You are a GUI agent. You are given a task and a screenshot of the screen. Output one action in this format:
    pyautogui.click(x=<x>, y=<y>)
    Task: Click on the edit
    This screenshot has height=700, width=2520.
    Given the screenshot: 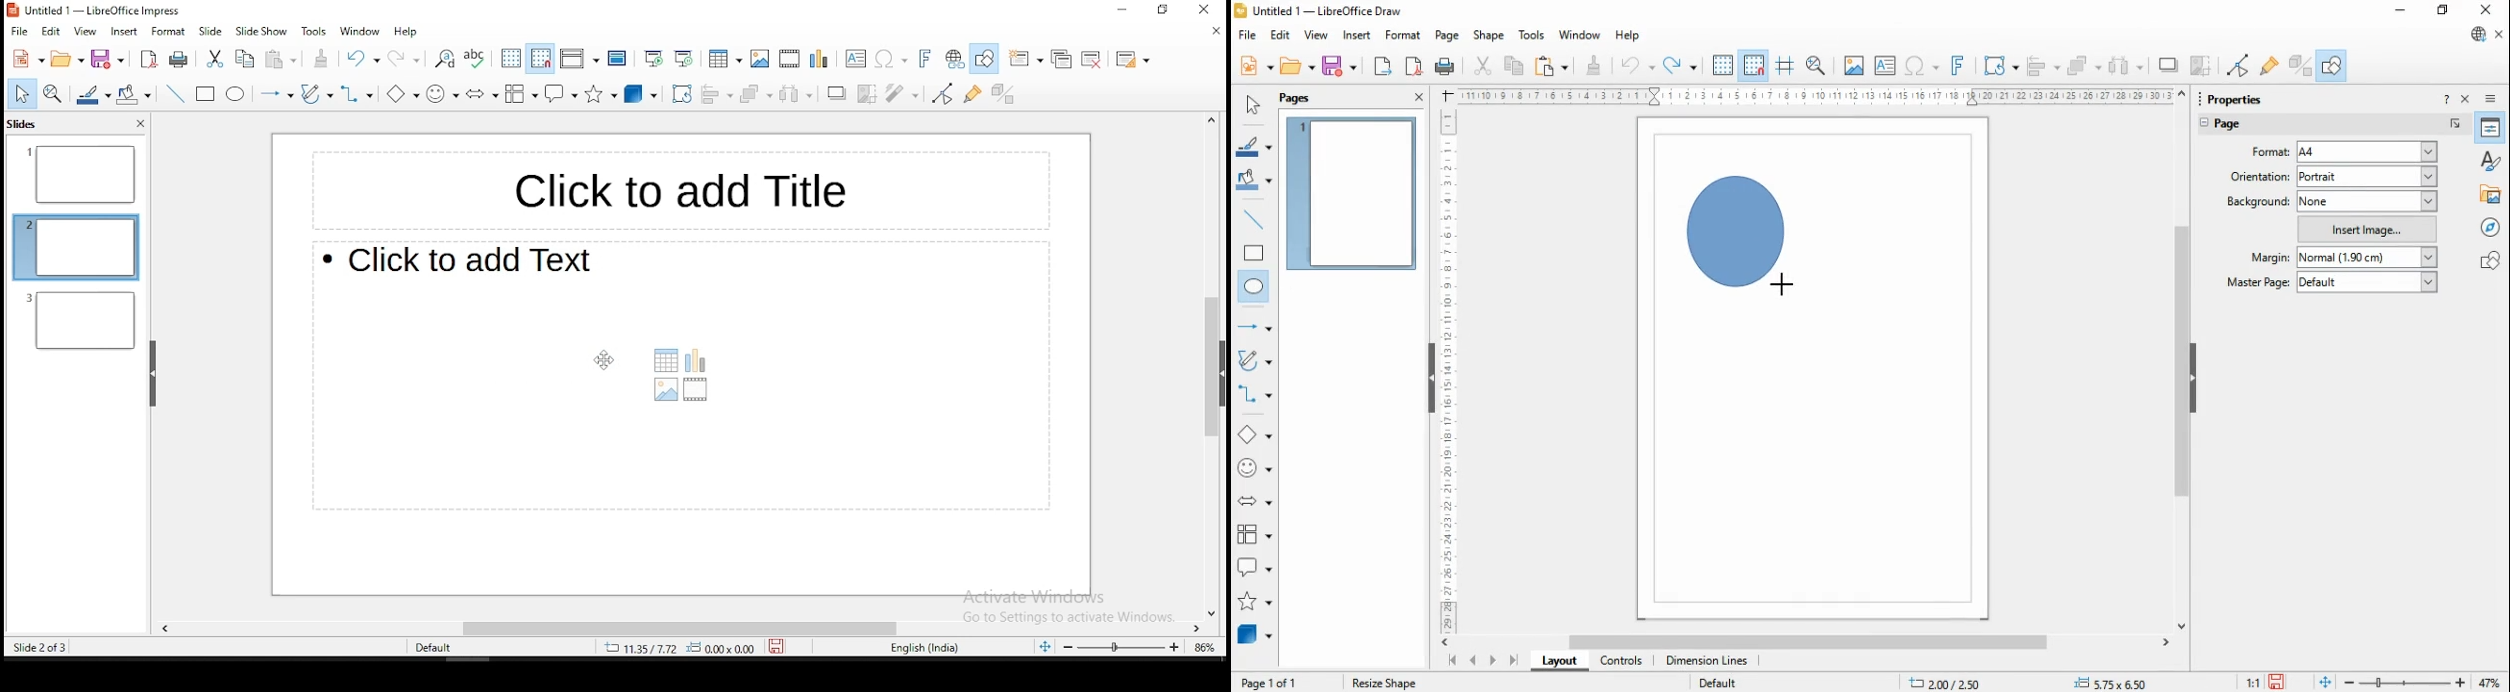 What is the action you would take?
    pyautogui.click(x=1280, y=35)
    